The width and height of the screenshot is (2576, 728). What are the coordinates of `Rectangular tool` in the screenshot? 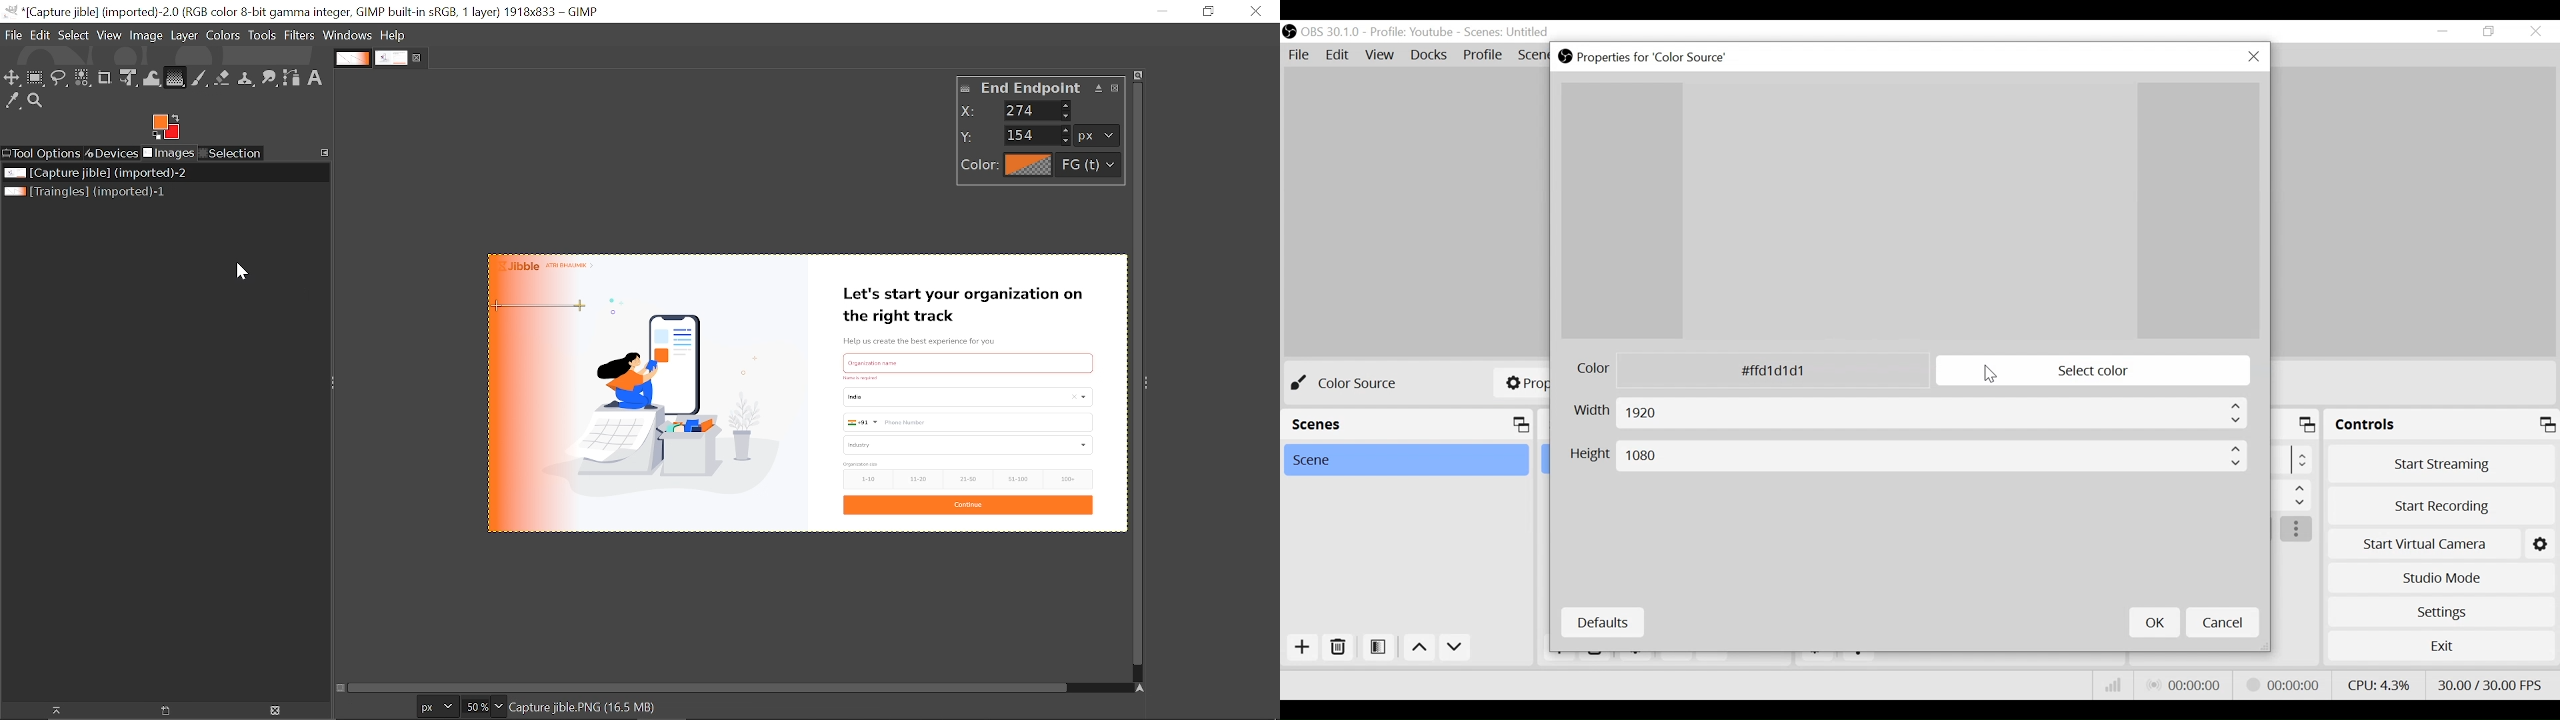 It's located at (37, 80).